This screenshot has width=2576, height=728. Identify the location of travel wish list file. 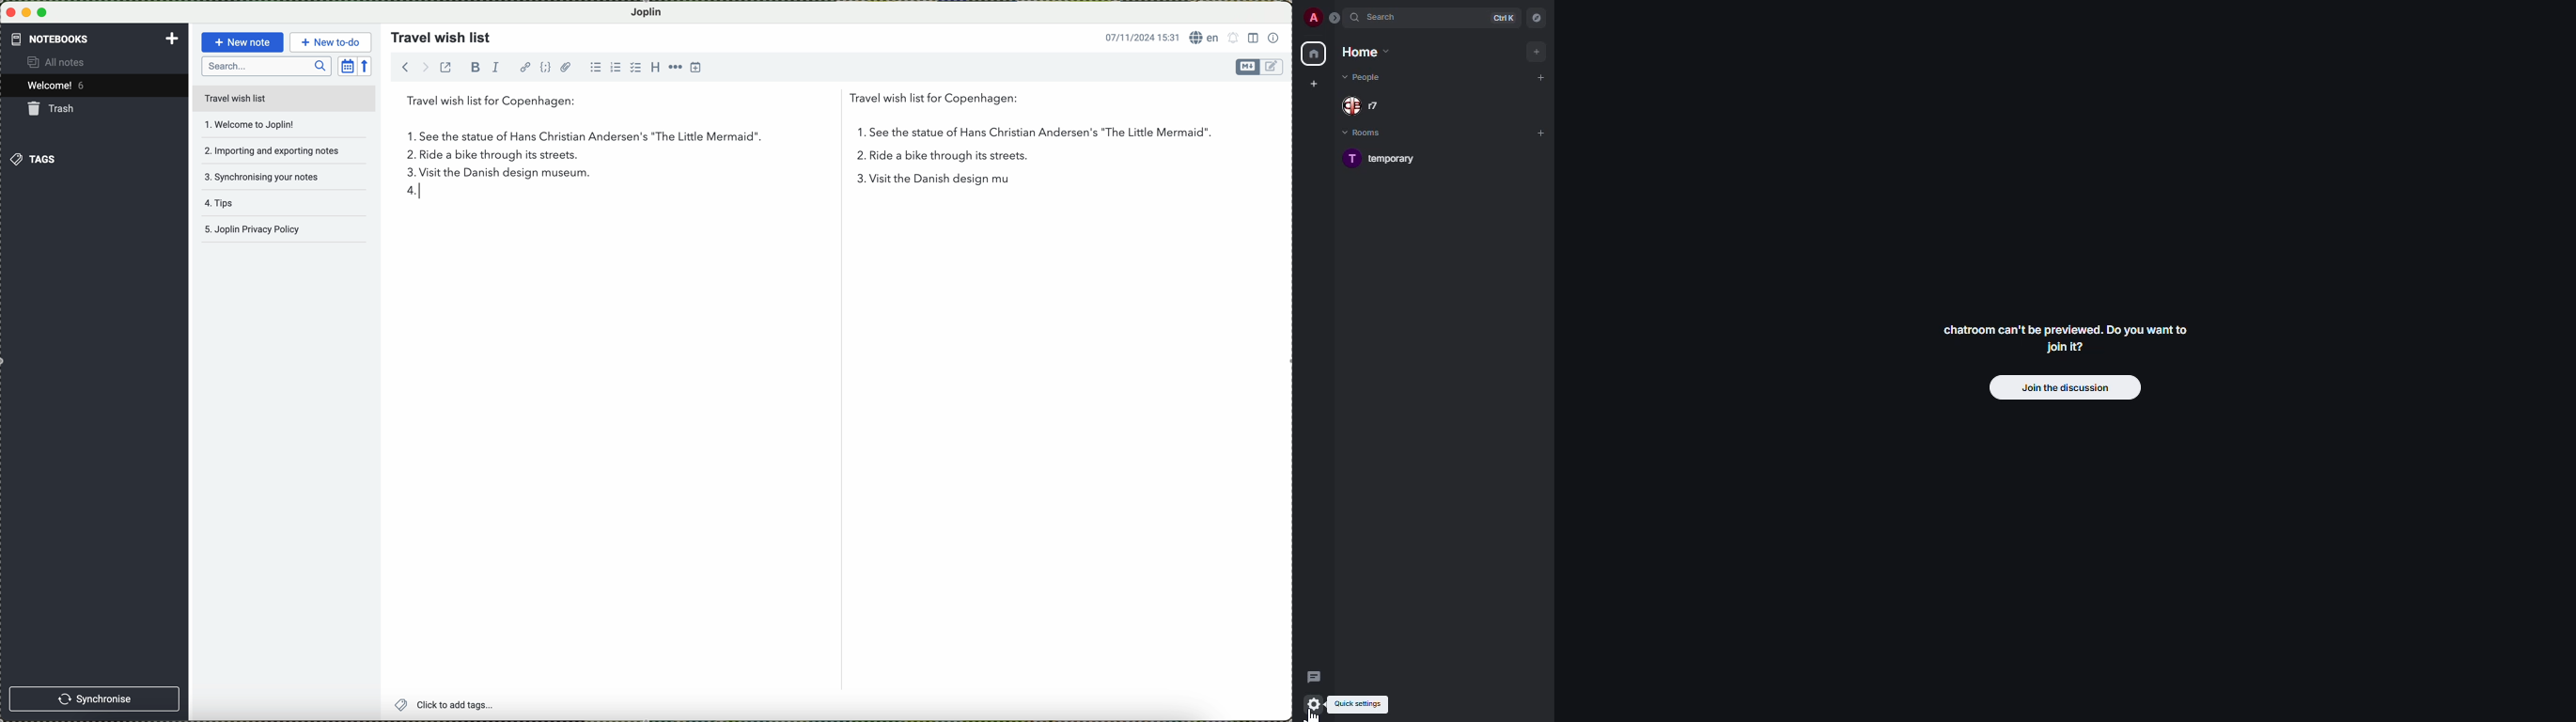
(284, 98).